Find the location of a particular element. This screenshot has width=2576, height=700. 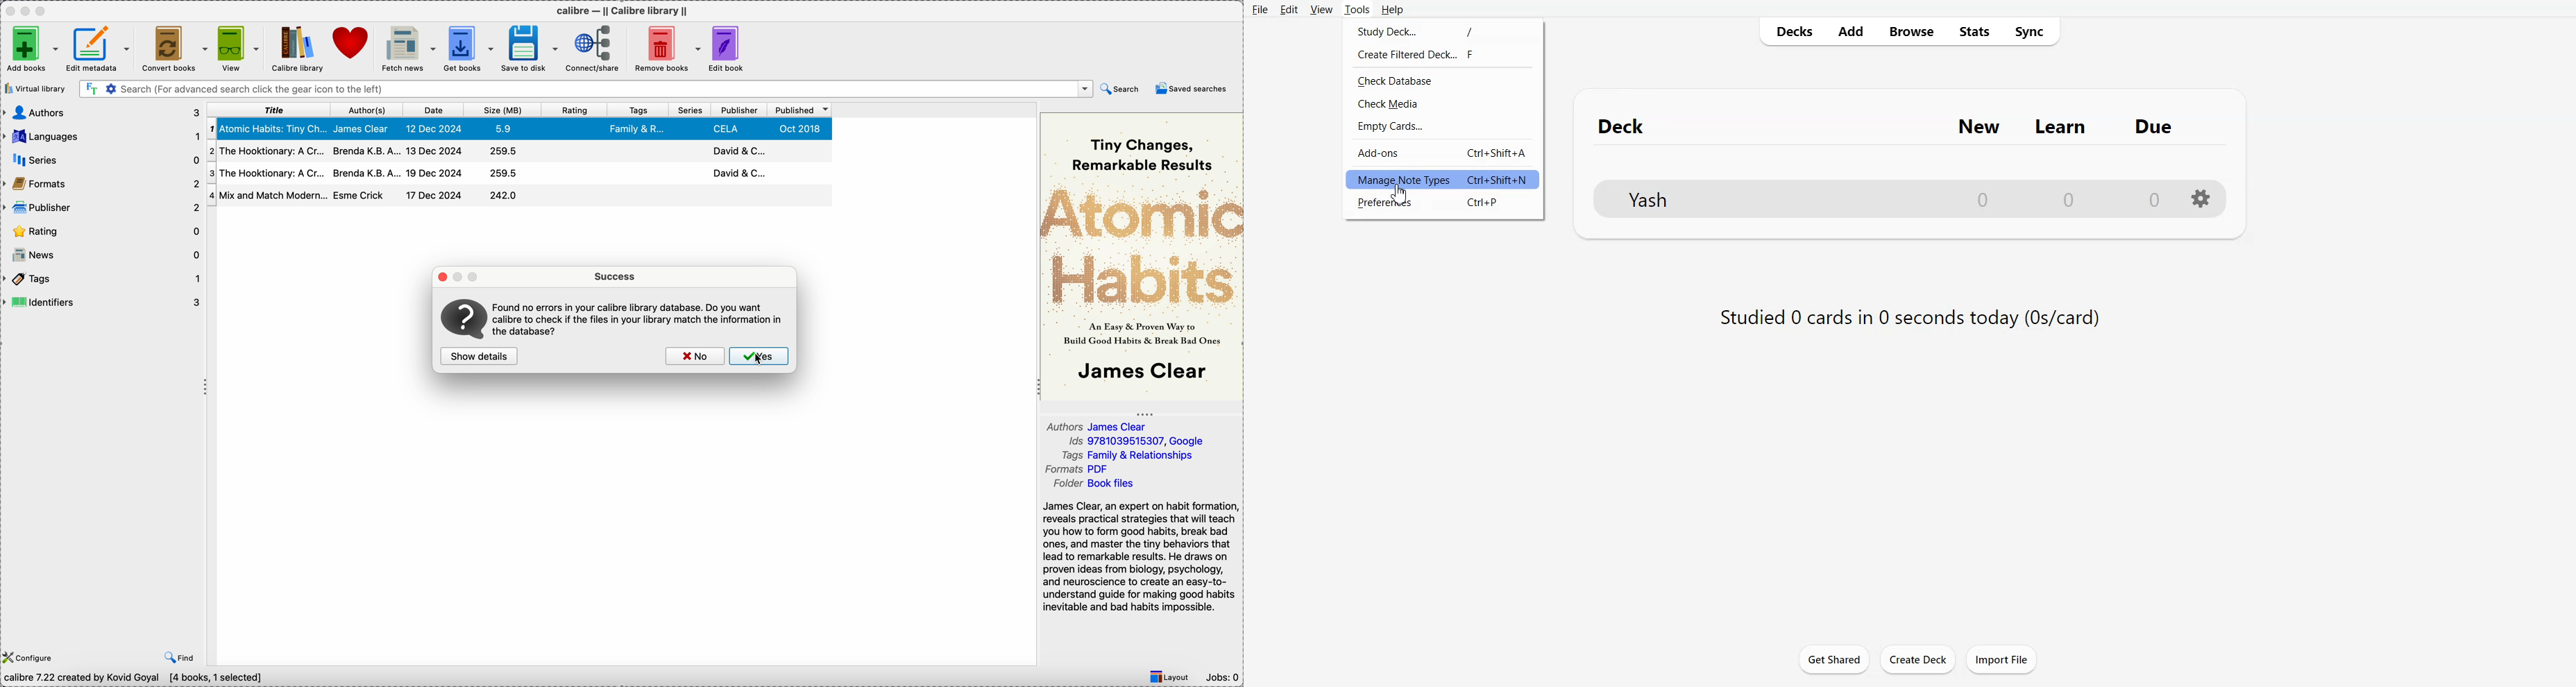

Check Media is located at coordinates (1443, 103).